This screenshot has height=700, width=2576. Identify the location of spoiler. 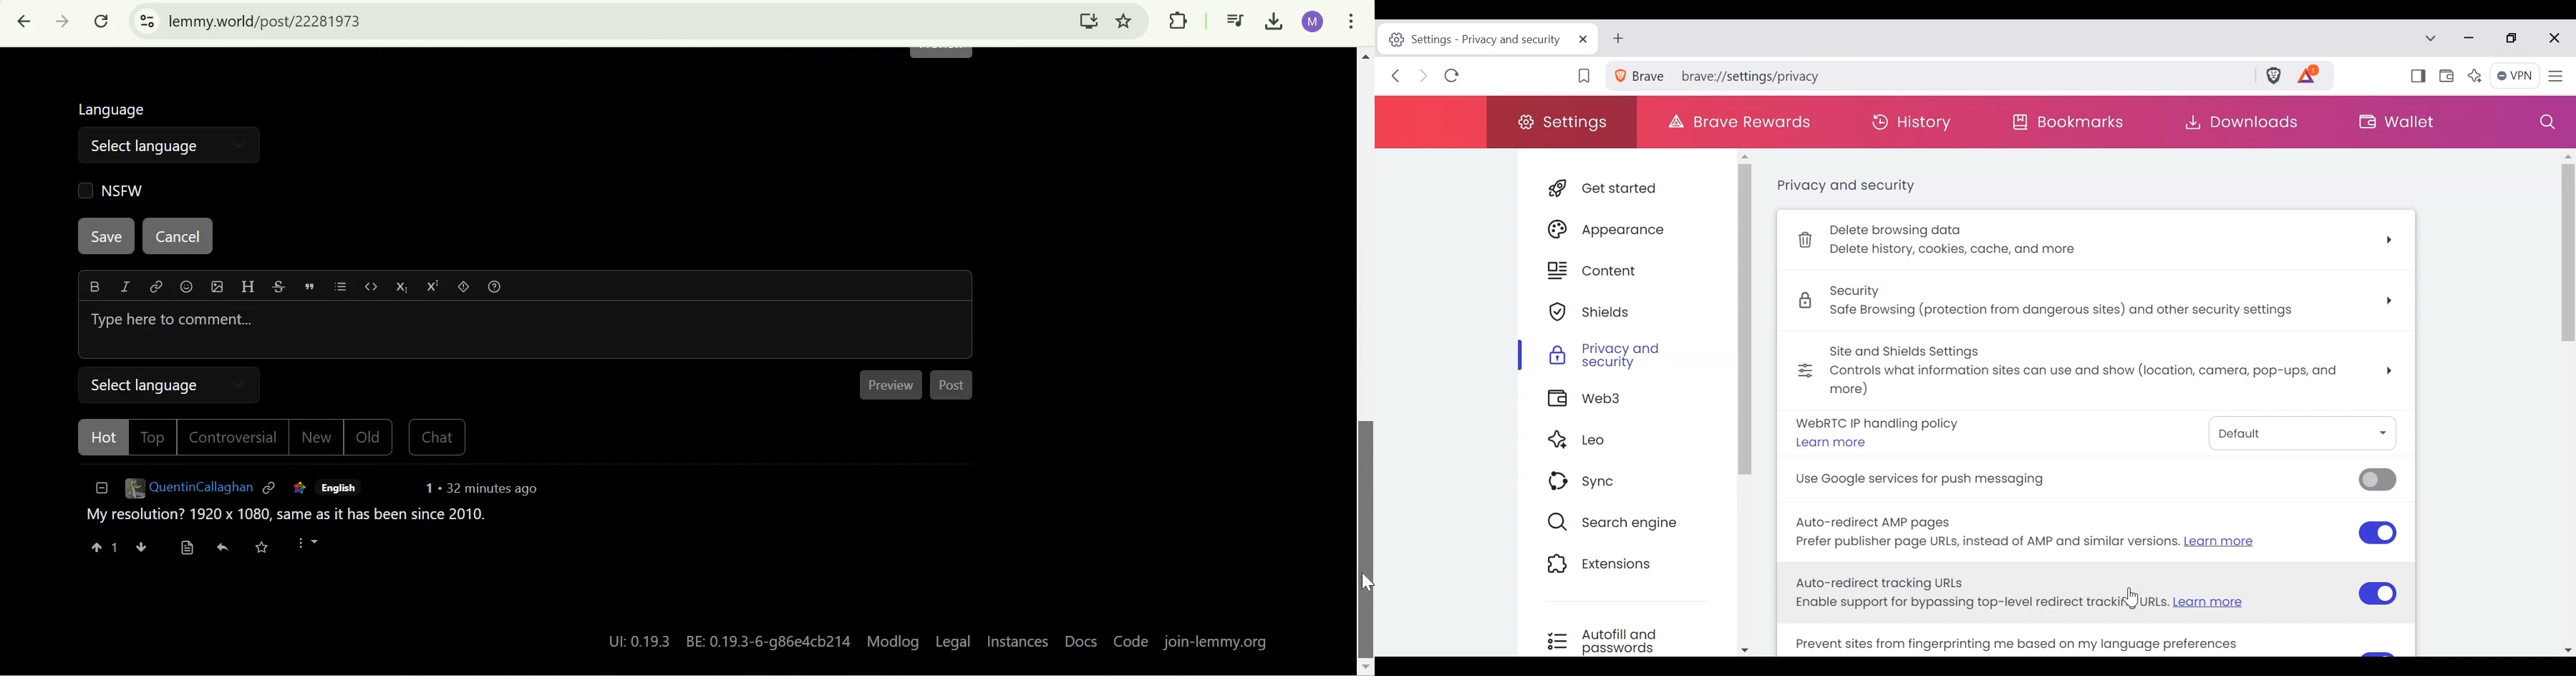
(466, 289).